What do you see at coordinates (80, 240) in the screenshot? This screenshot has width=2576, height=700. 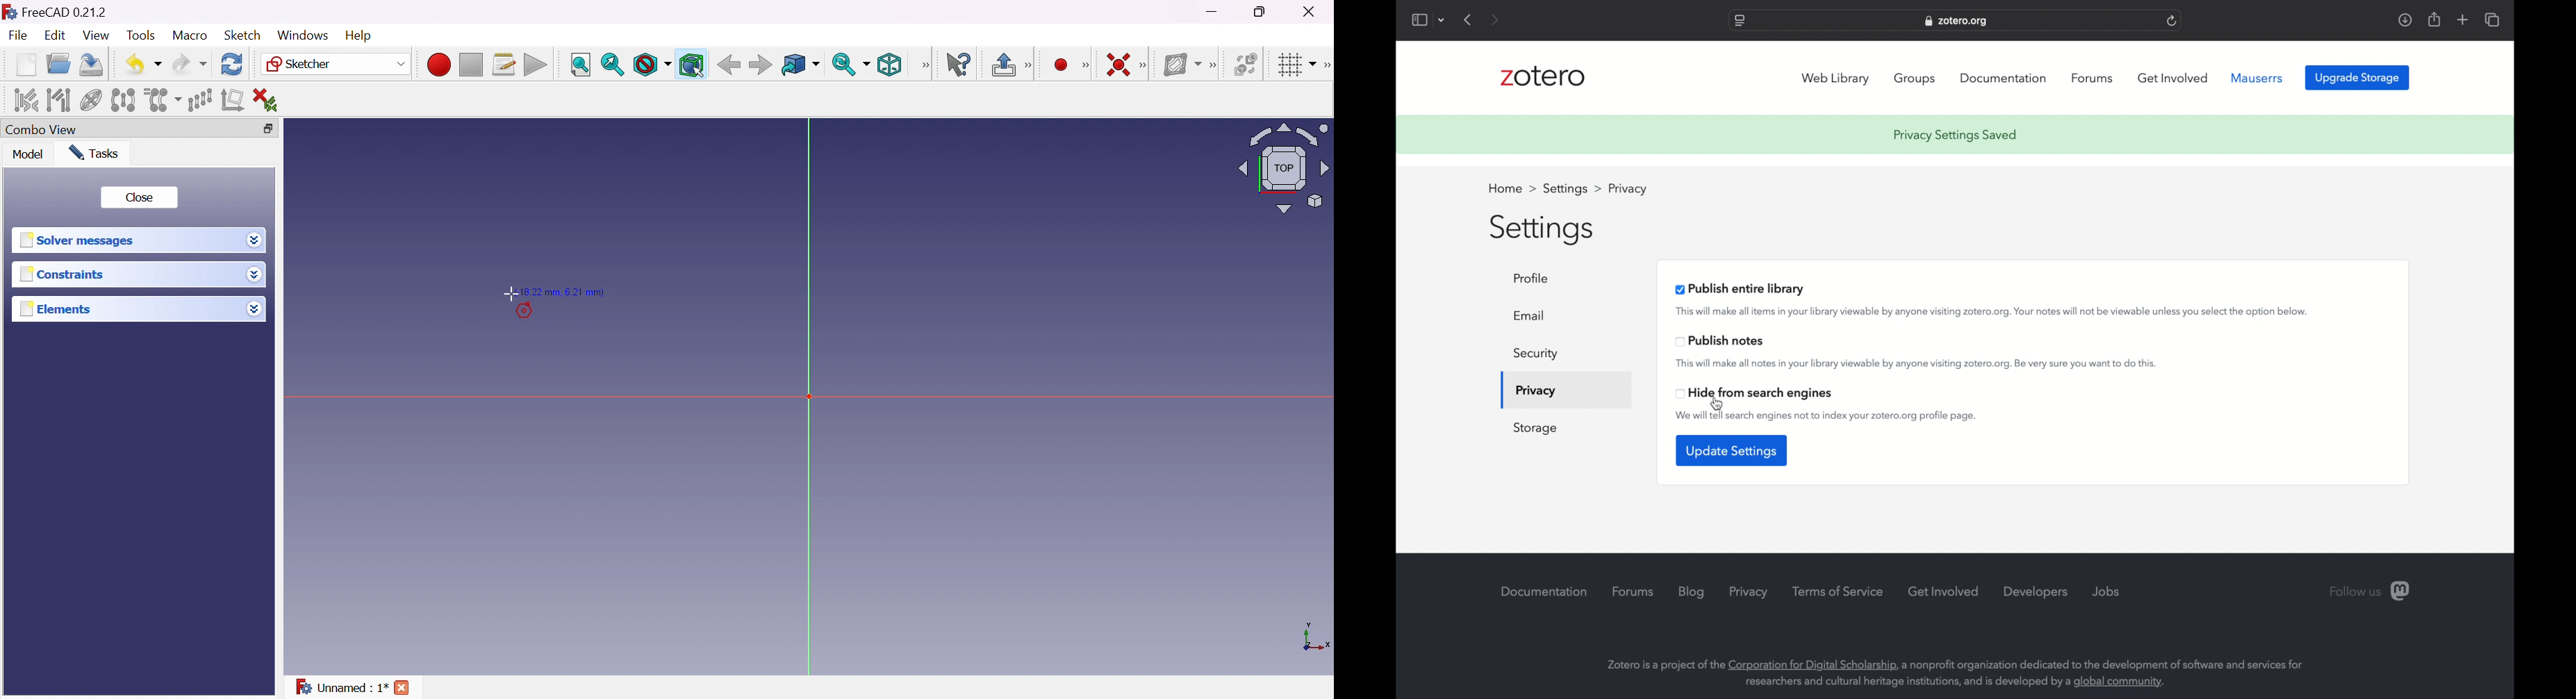 I see `Solver messsages` at bounding box center [80, 240].